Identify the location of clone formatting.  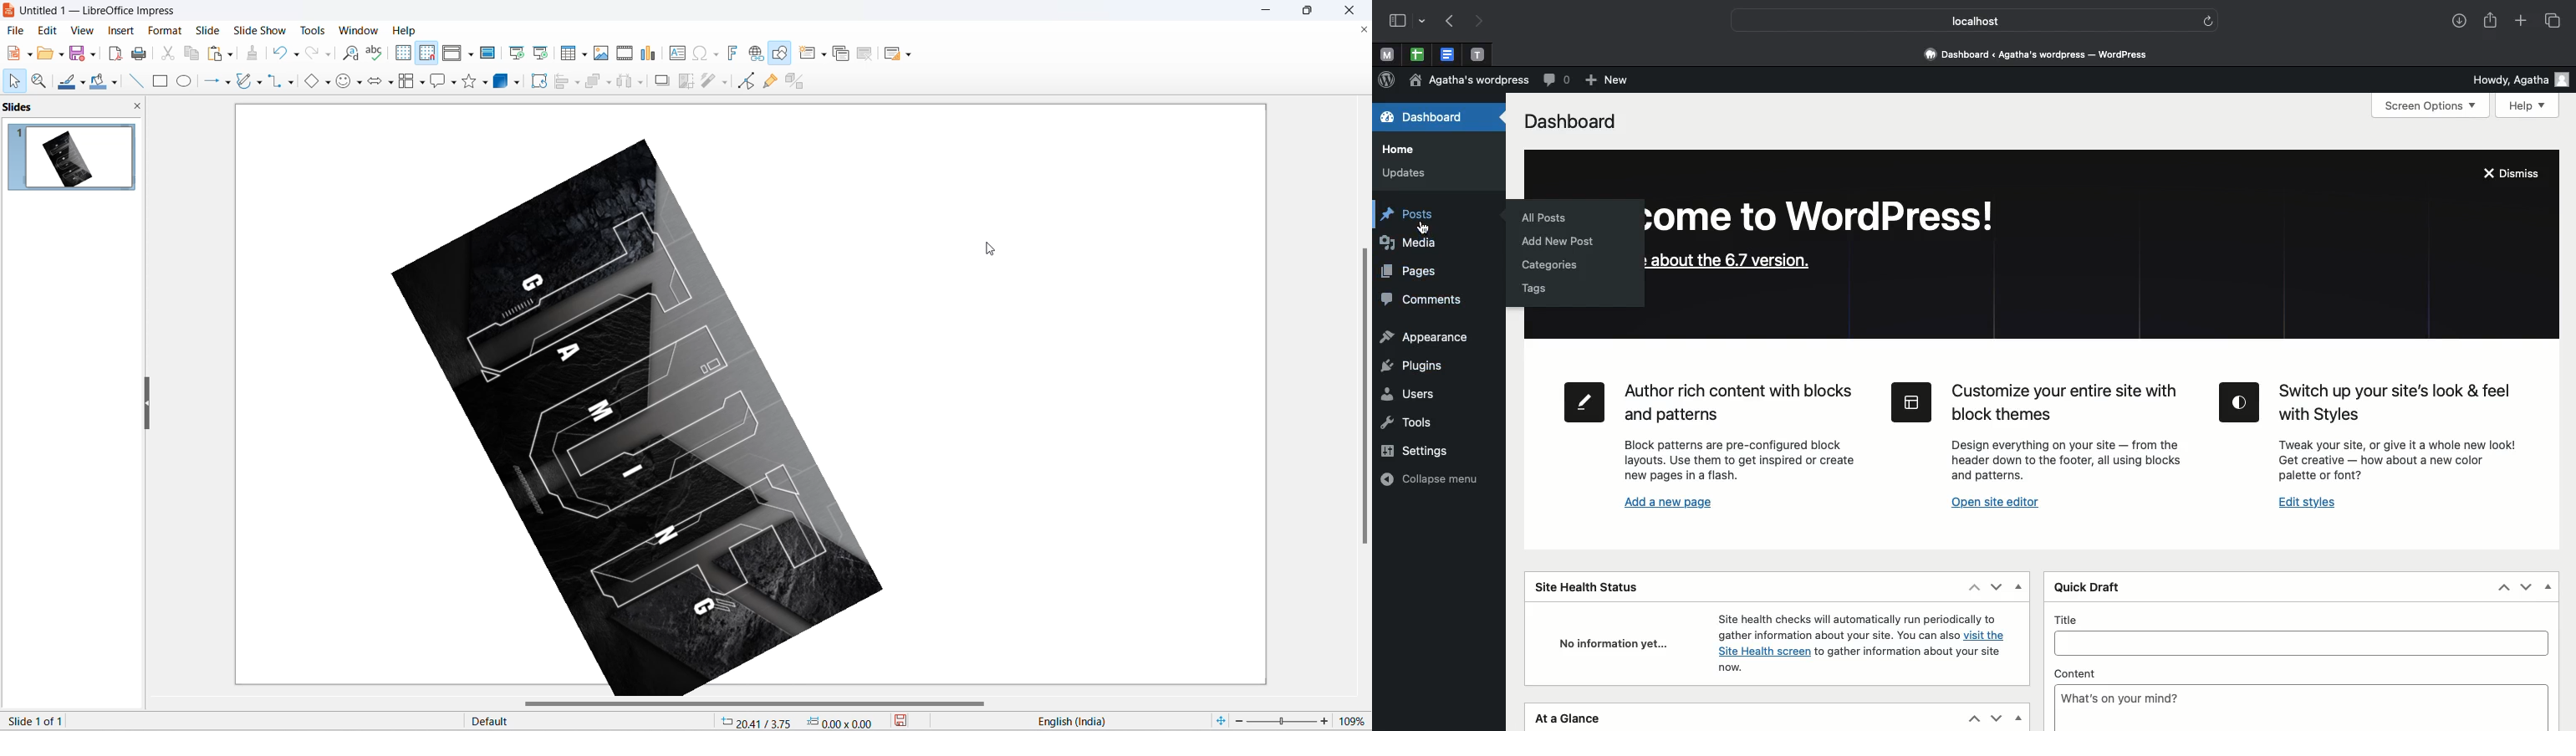
(256, 54).